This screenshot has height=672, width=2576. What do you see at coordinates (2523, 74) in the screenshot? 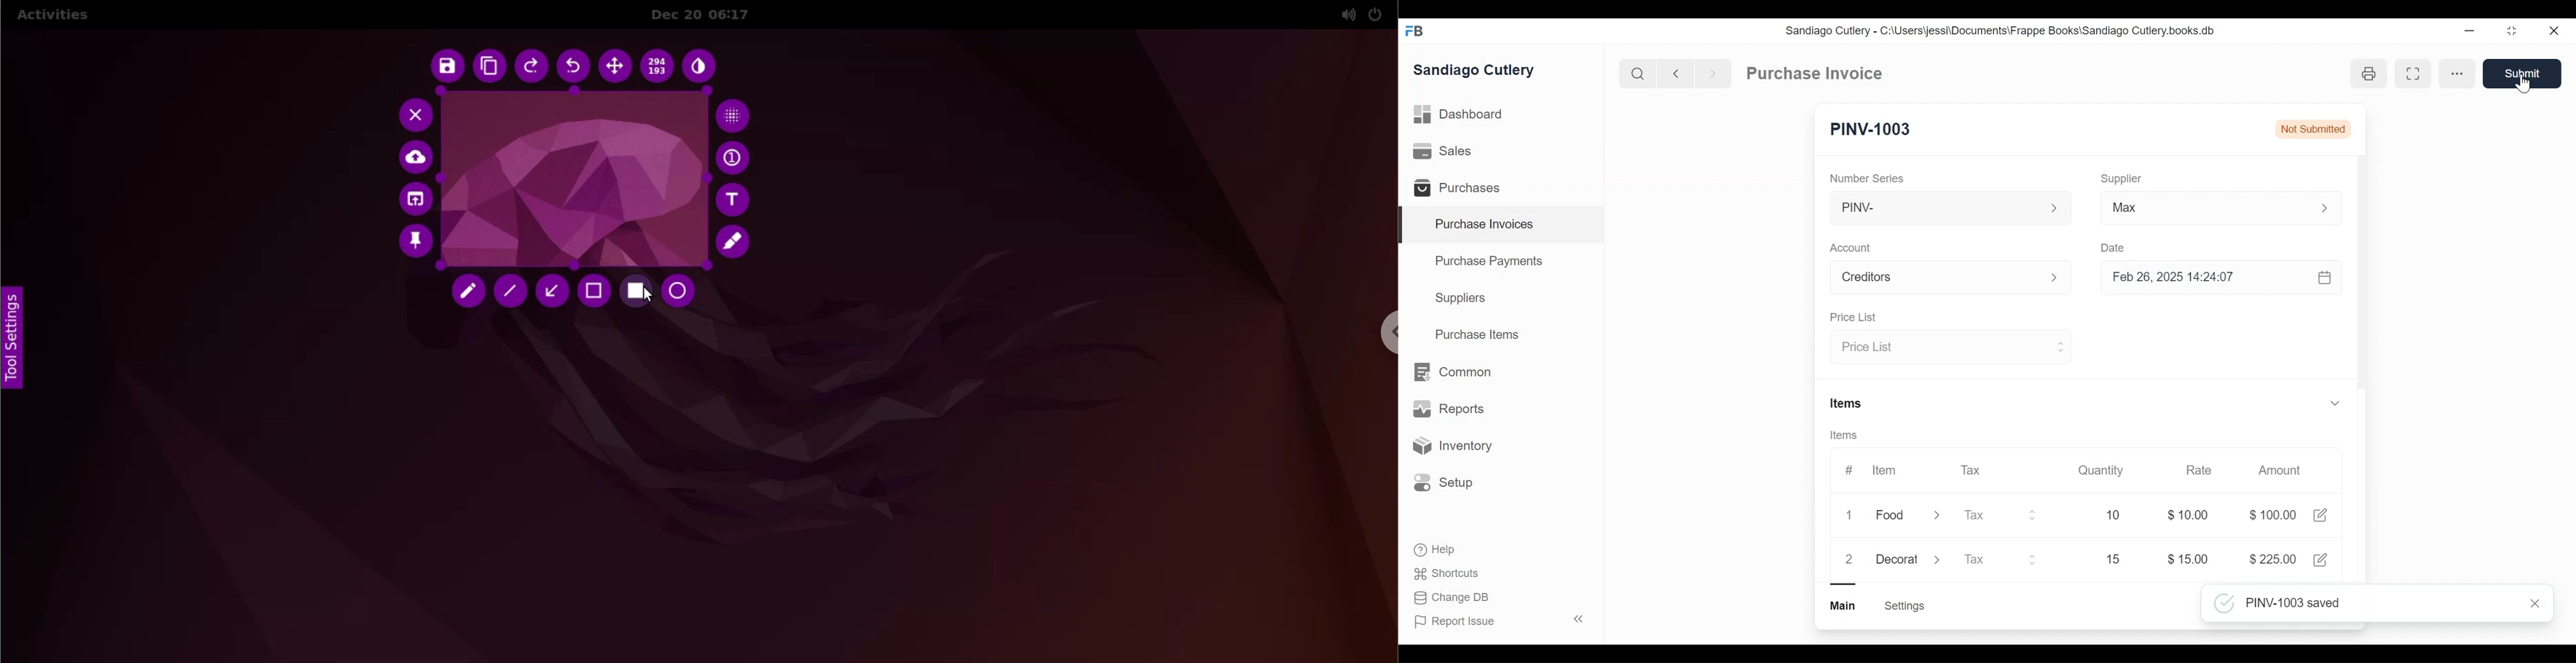
I see `Save` at bounding box center [2523, 74].